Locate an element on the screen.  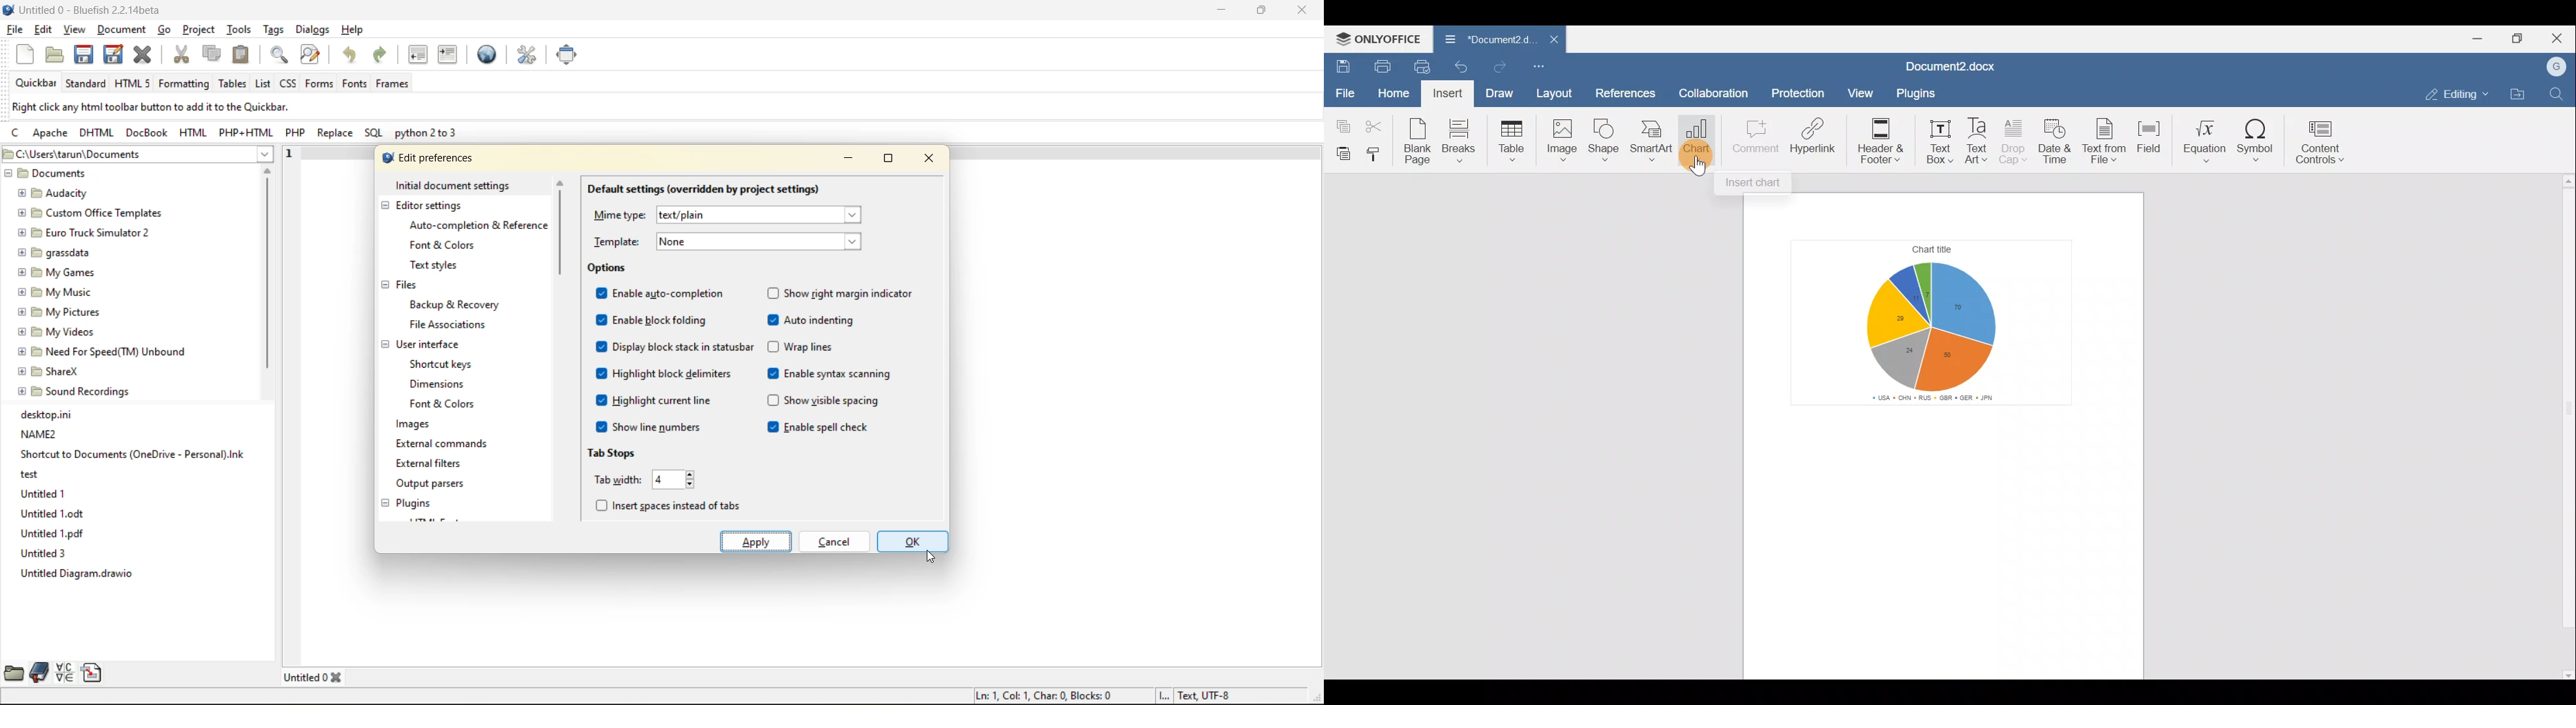
Insert chart is located at coordinates (1757, 184).